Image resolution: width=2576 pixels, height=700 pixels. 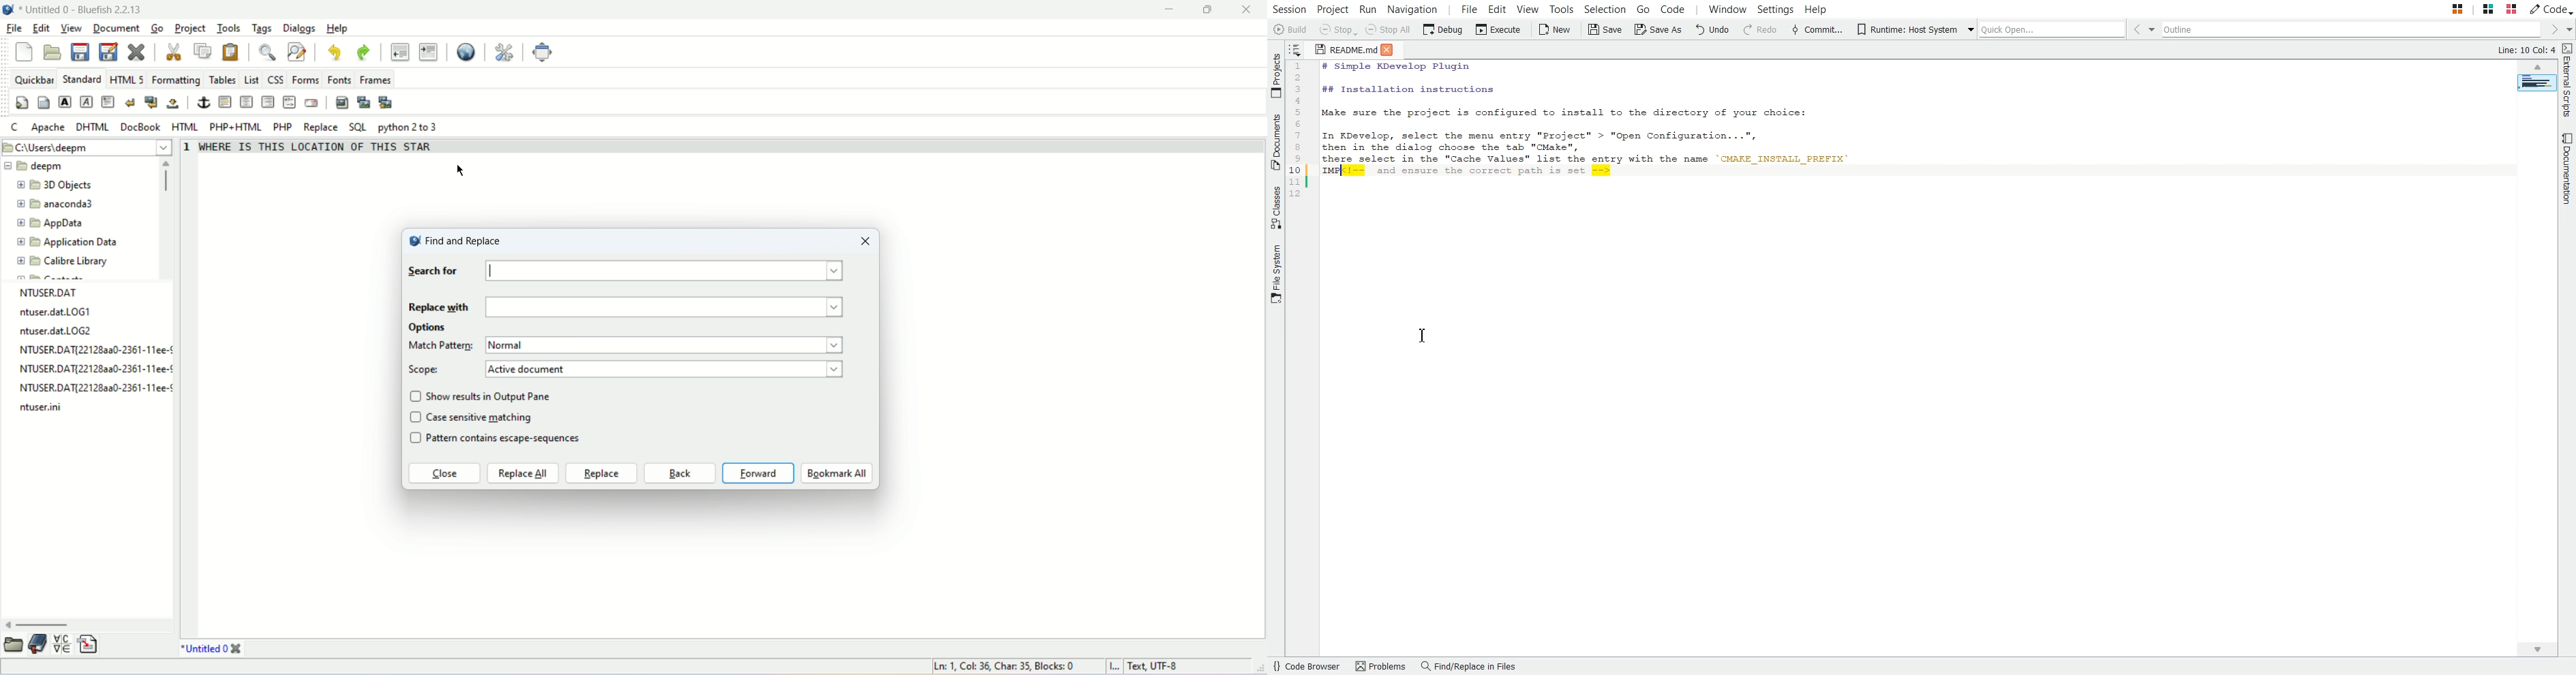 I want to click on undo, so click(x=333, y=52).